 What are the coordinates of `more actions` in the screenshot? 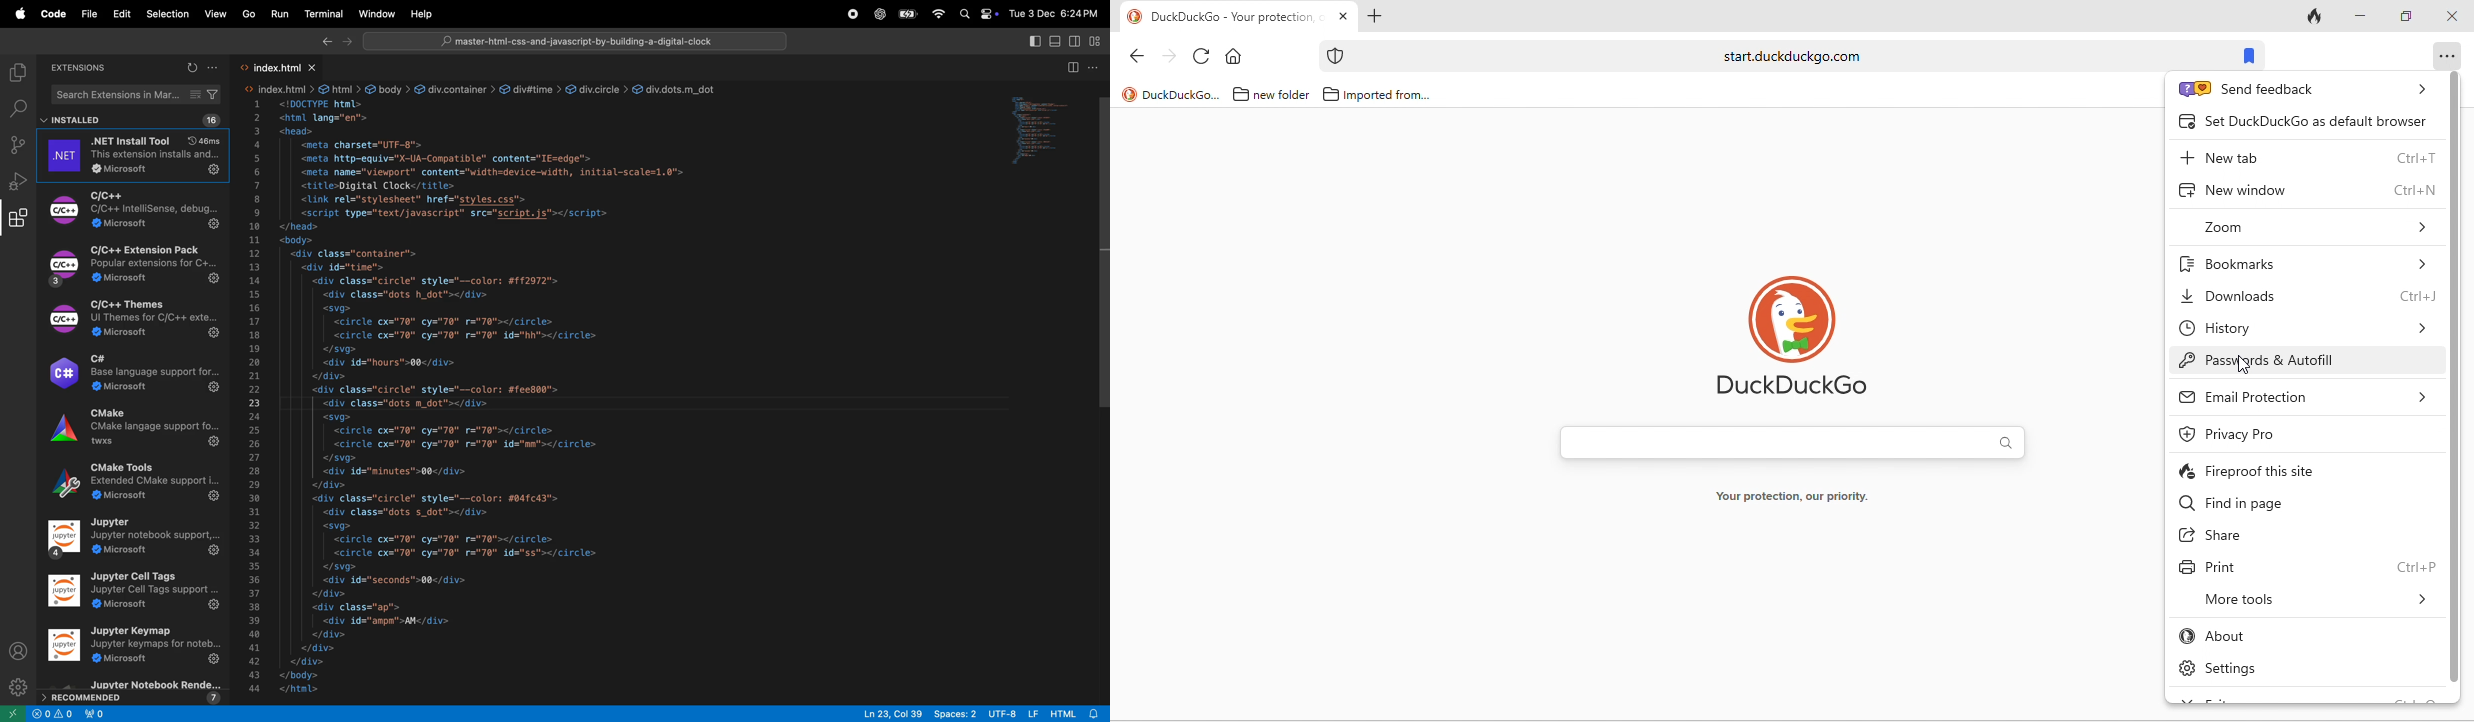 It's located at (213, 66).